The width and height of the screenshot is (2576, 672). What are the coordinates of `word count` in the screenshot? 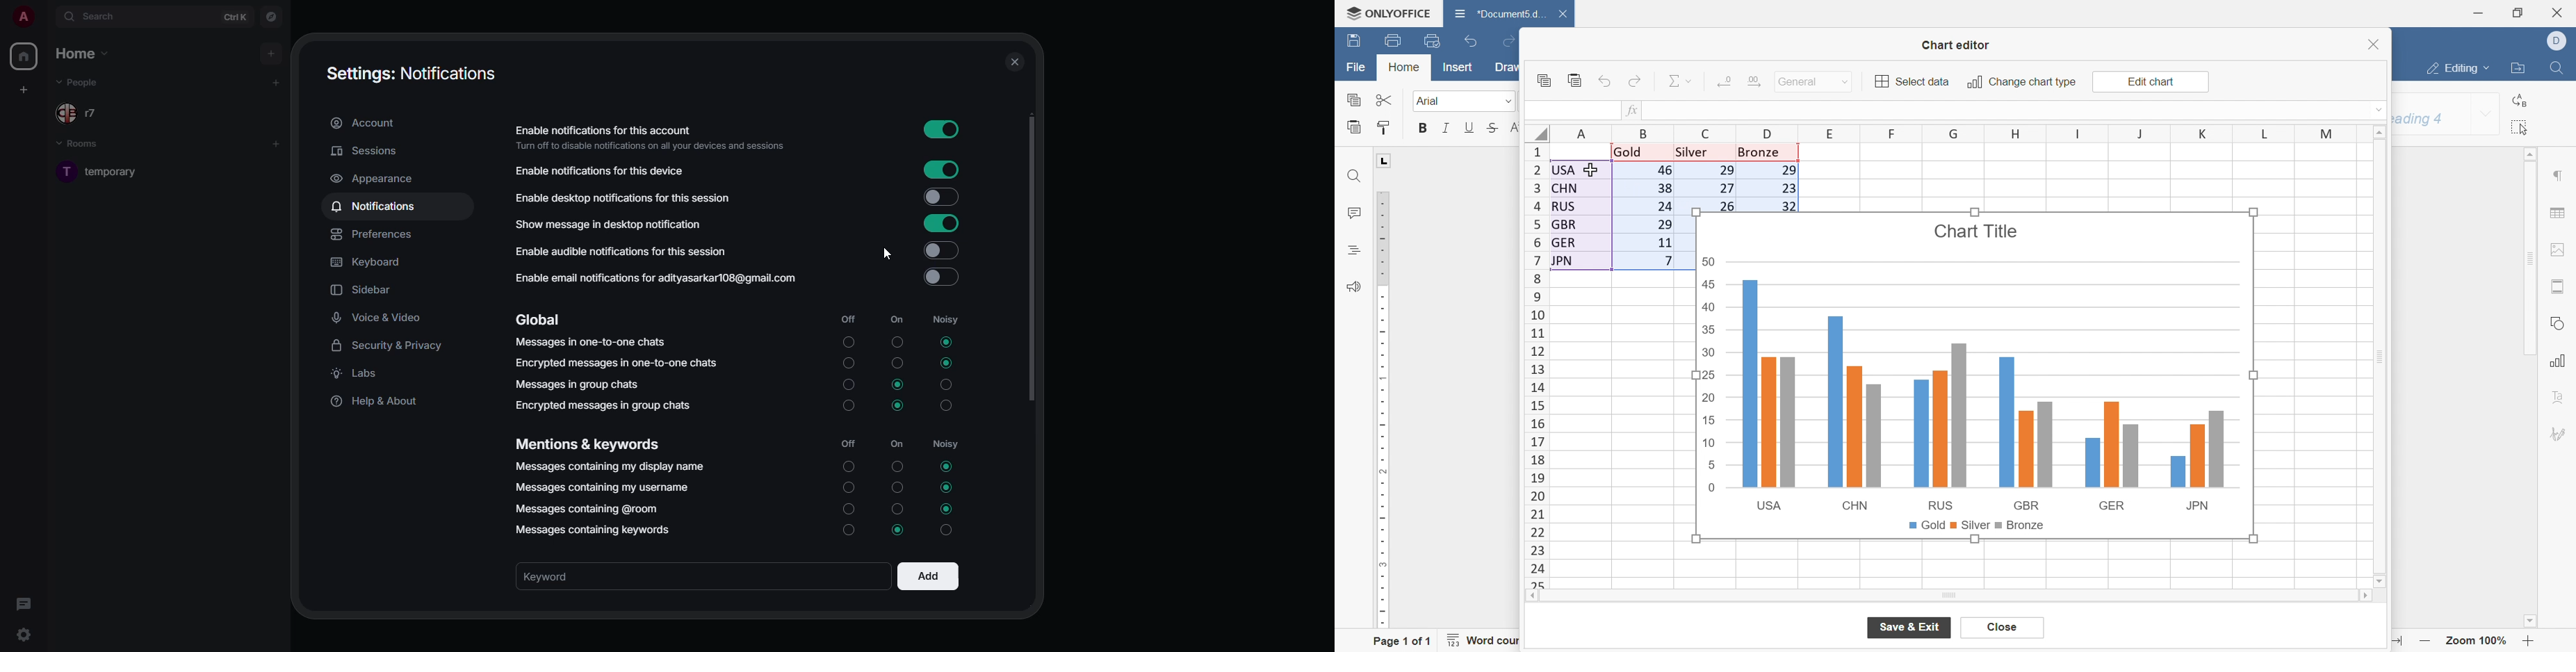 It's located at (1489, 640).